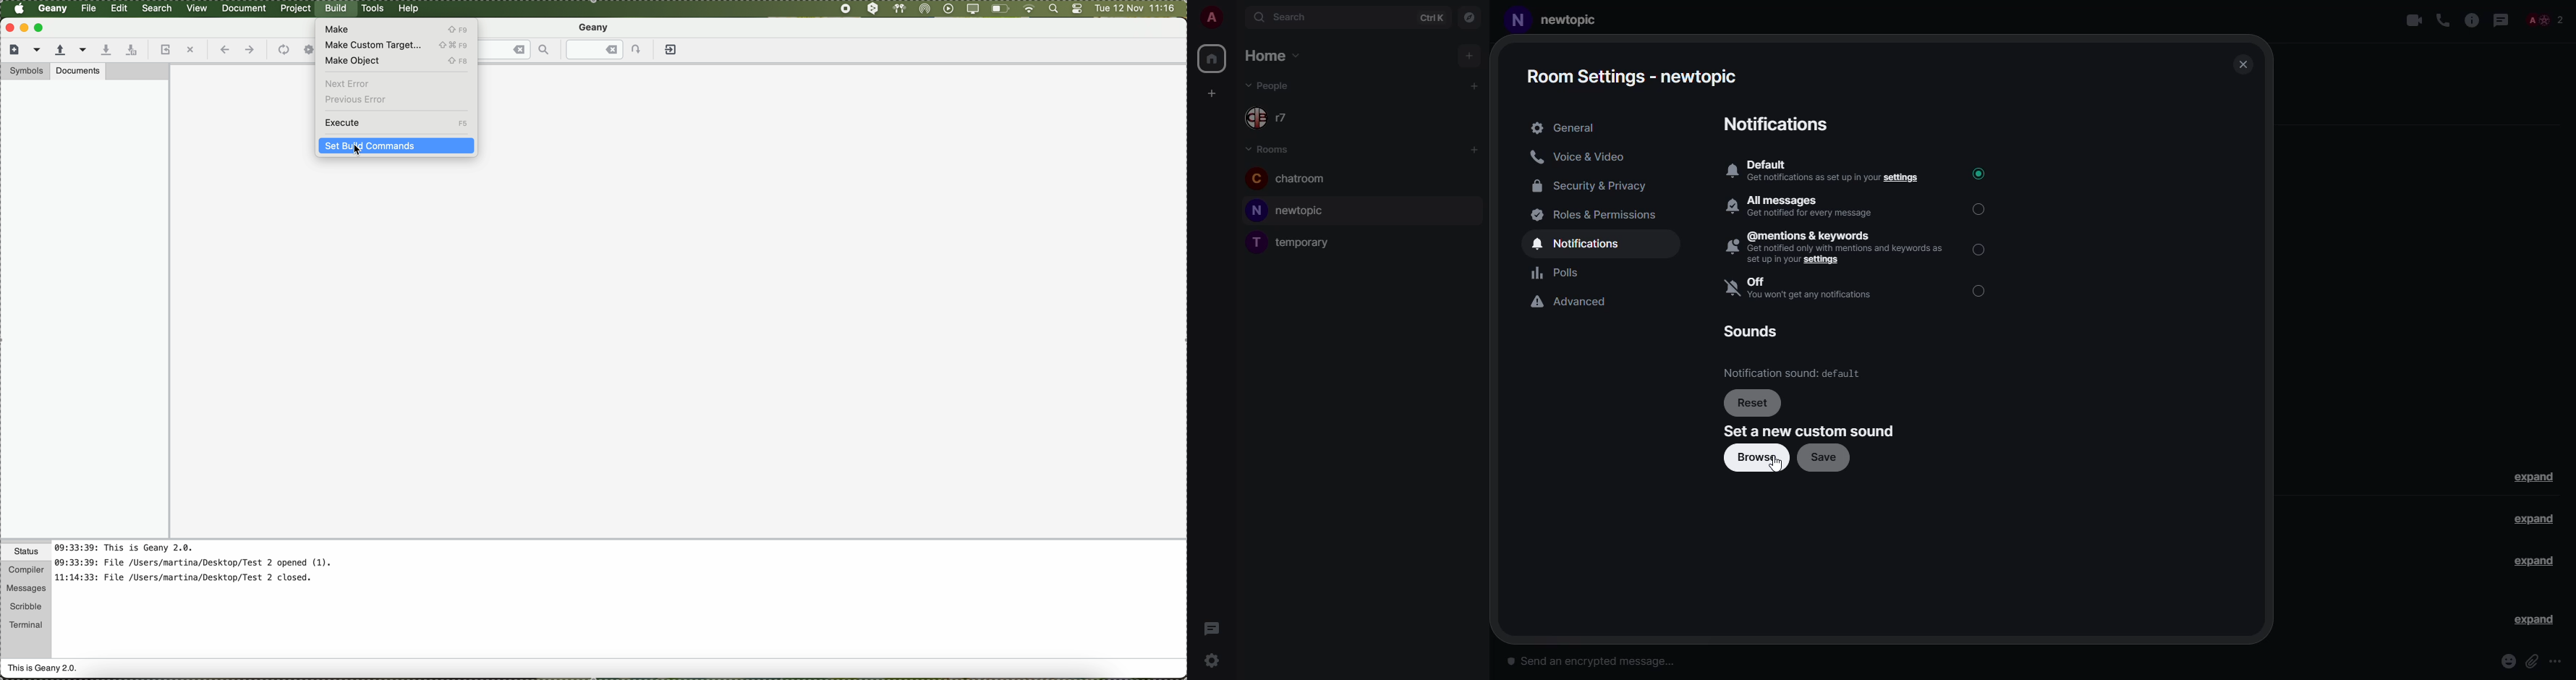  Describe the element at coordinates (1557, 22) in the screenshot. I see `room` at that location.